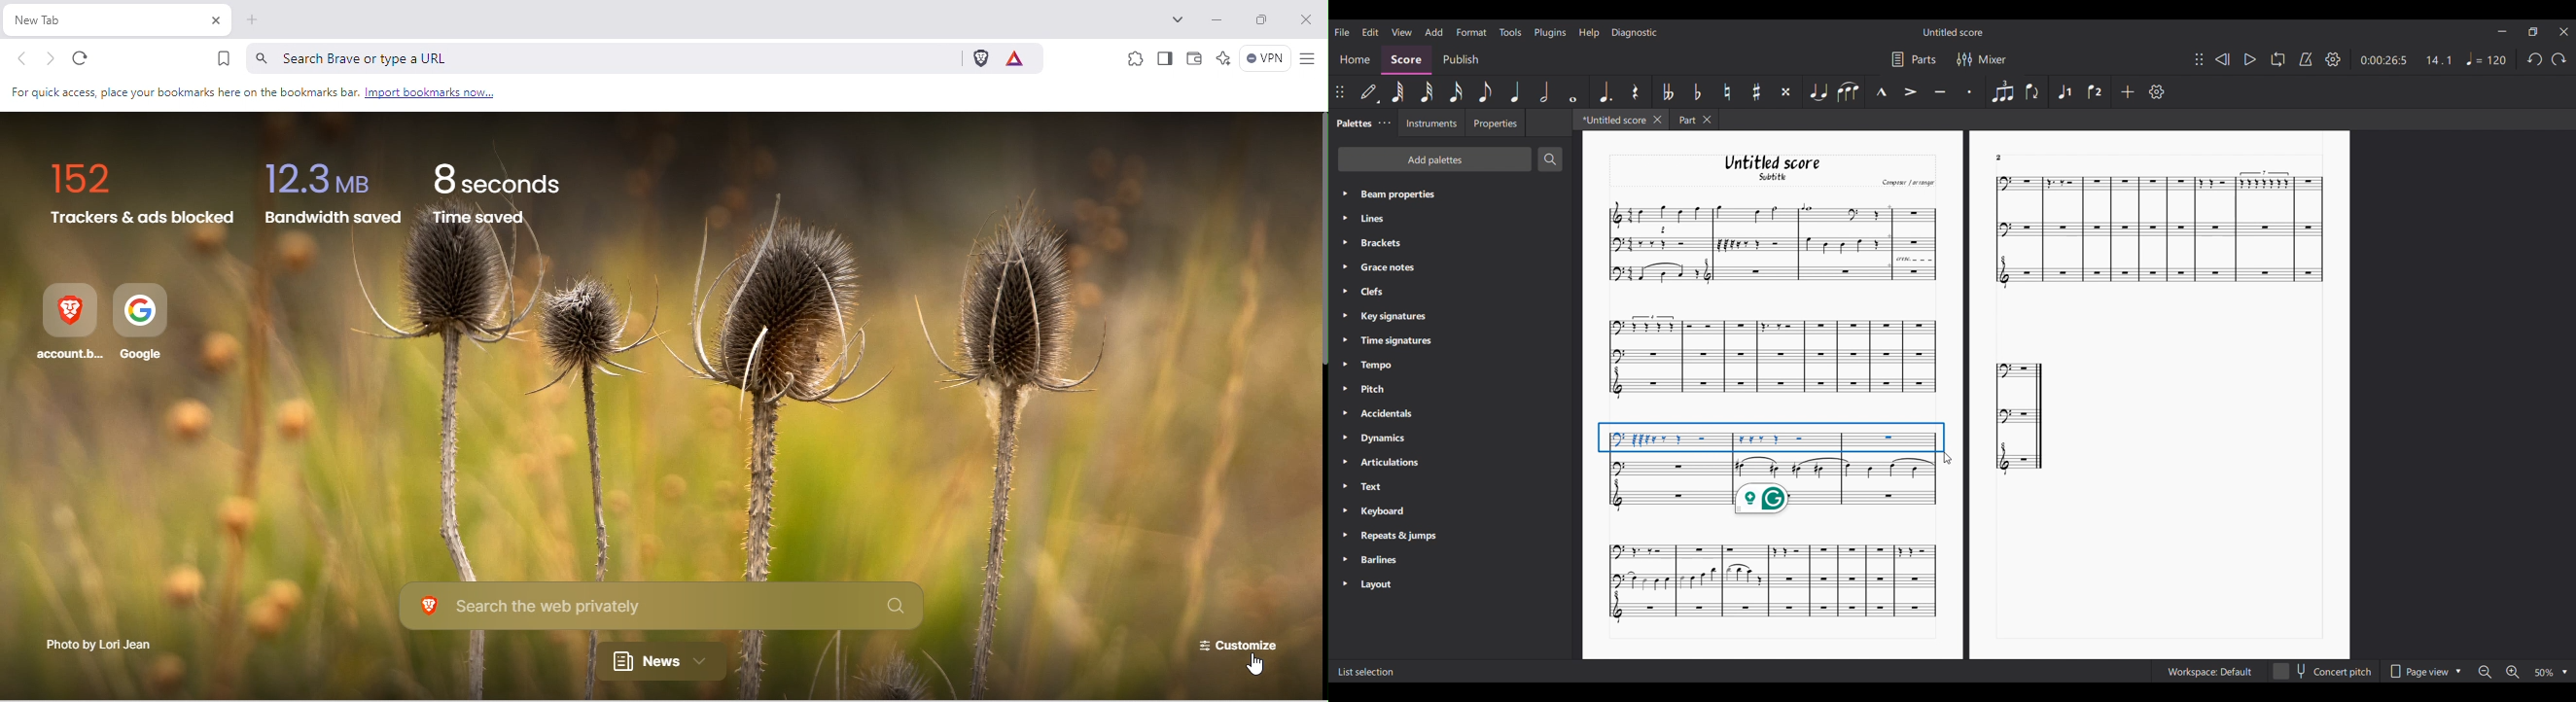 Image resolution: width=2576 pixels, height=728 pixels. What do you see at coordinates (1510, 32) in the screenshot?
I see `Tools menu` at bounding box center [1510, 32].